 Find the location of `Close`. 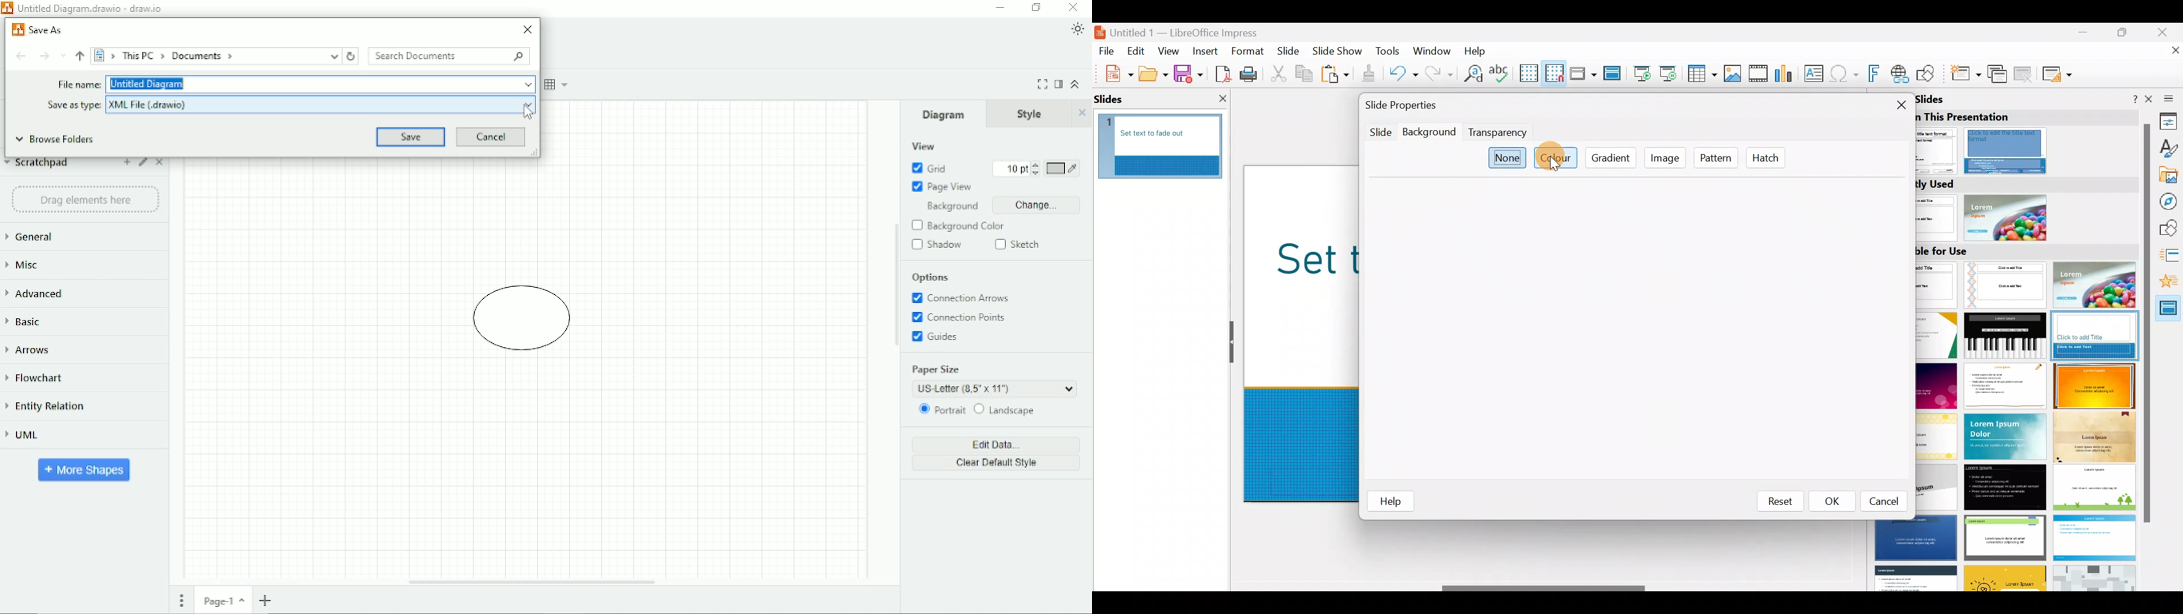

Close is located at coordinates (528, 30).